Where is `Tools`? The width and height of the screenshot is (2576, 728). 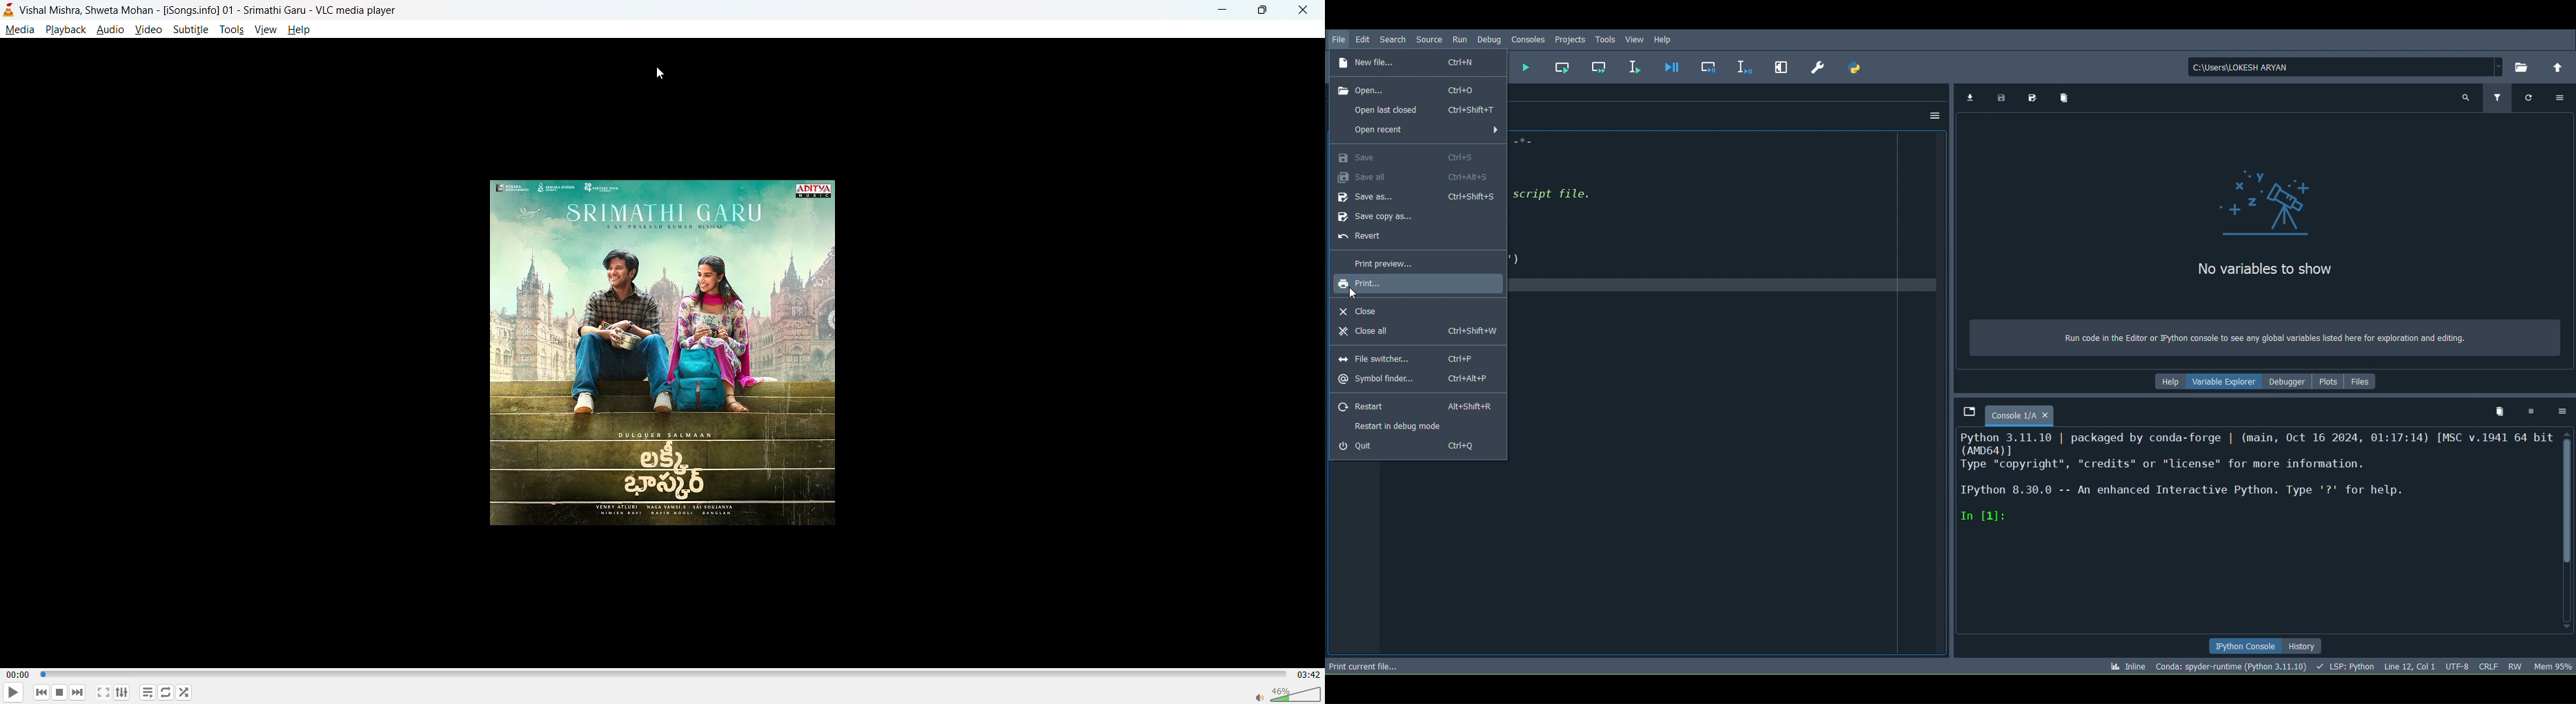
Tools is located at coordinates (1605, 41).